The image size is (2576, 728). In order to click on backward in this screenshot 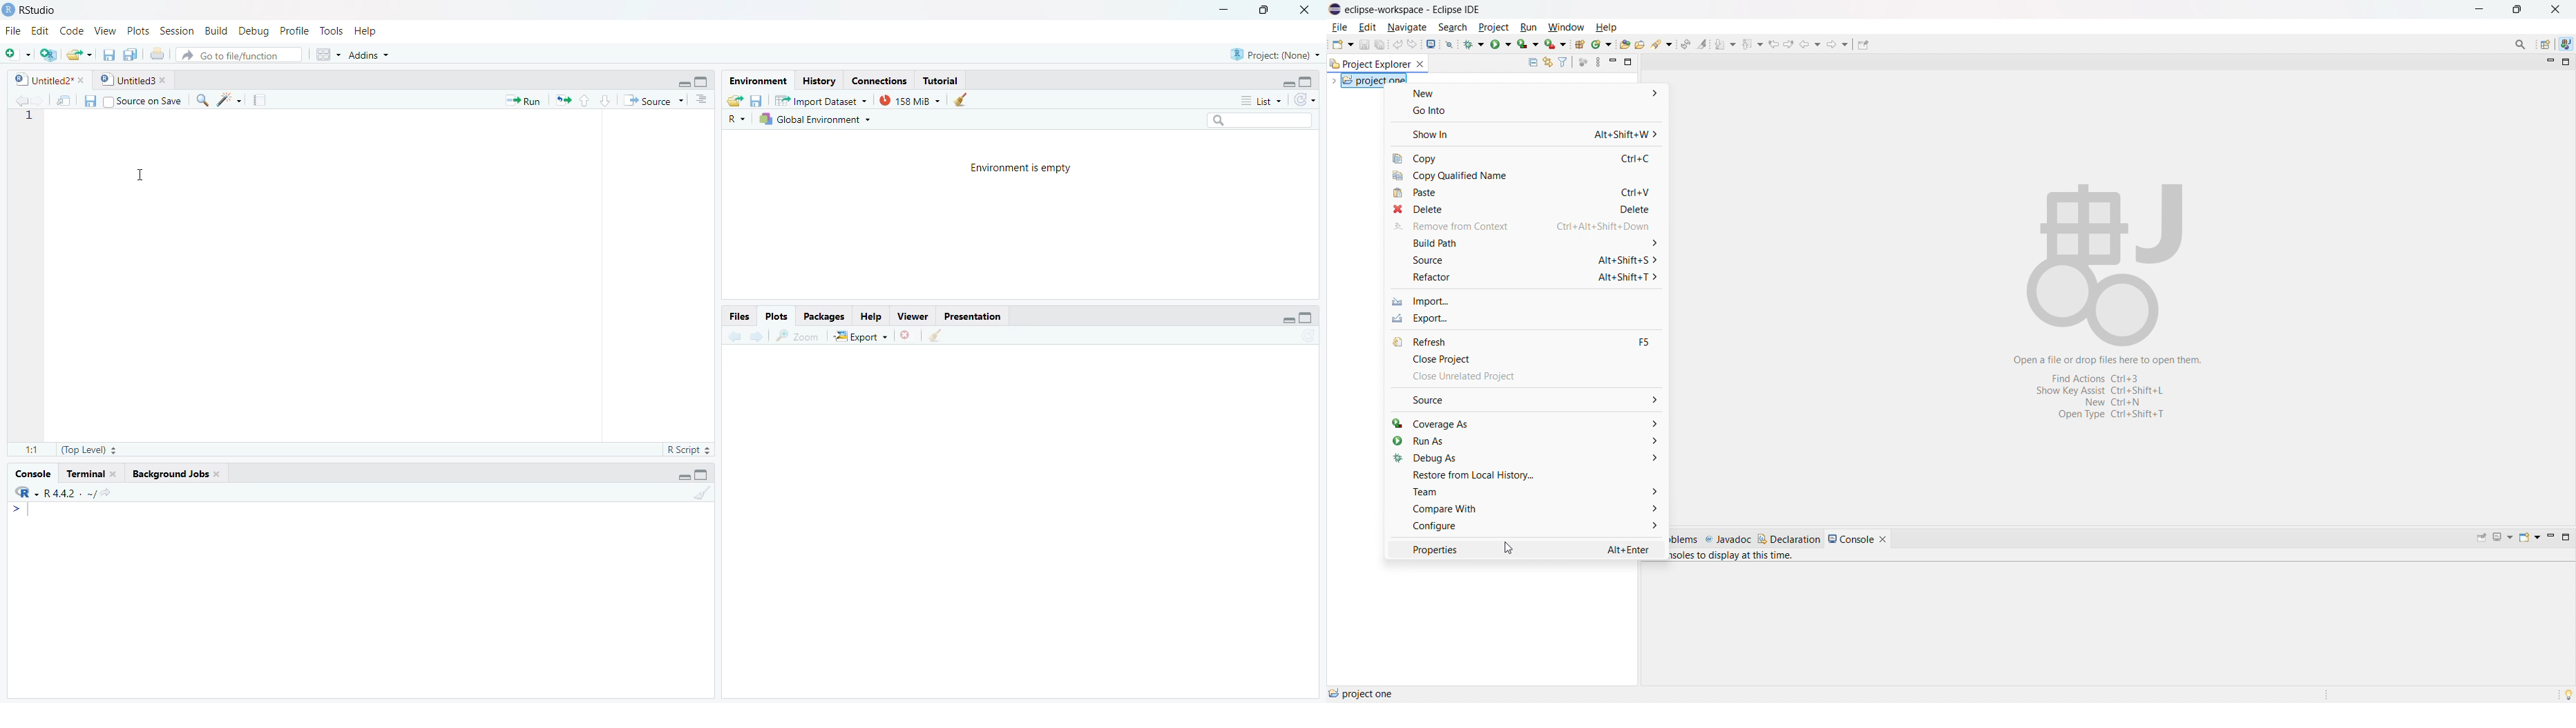, I will do `click(727, 336)`.